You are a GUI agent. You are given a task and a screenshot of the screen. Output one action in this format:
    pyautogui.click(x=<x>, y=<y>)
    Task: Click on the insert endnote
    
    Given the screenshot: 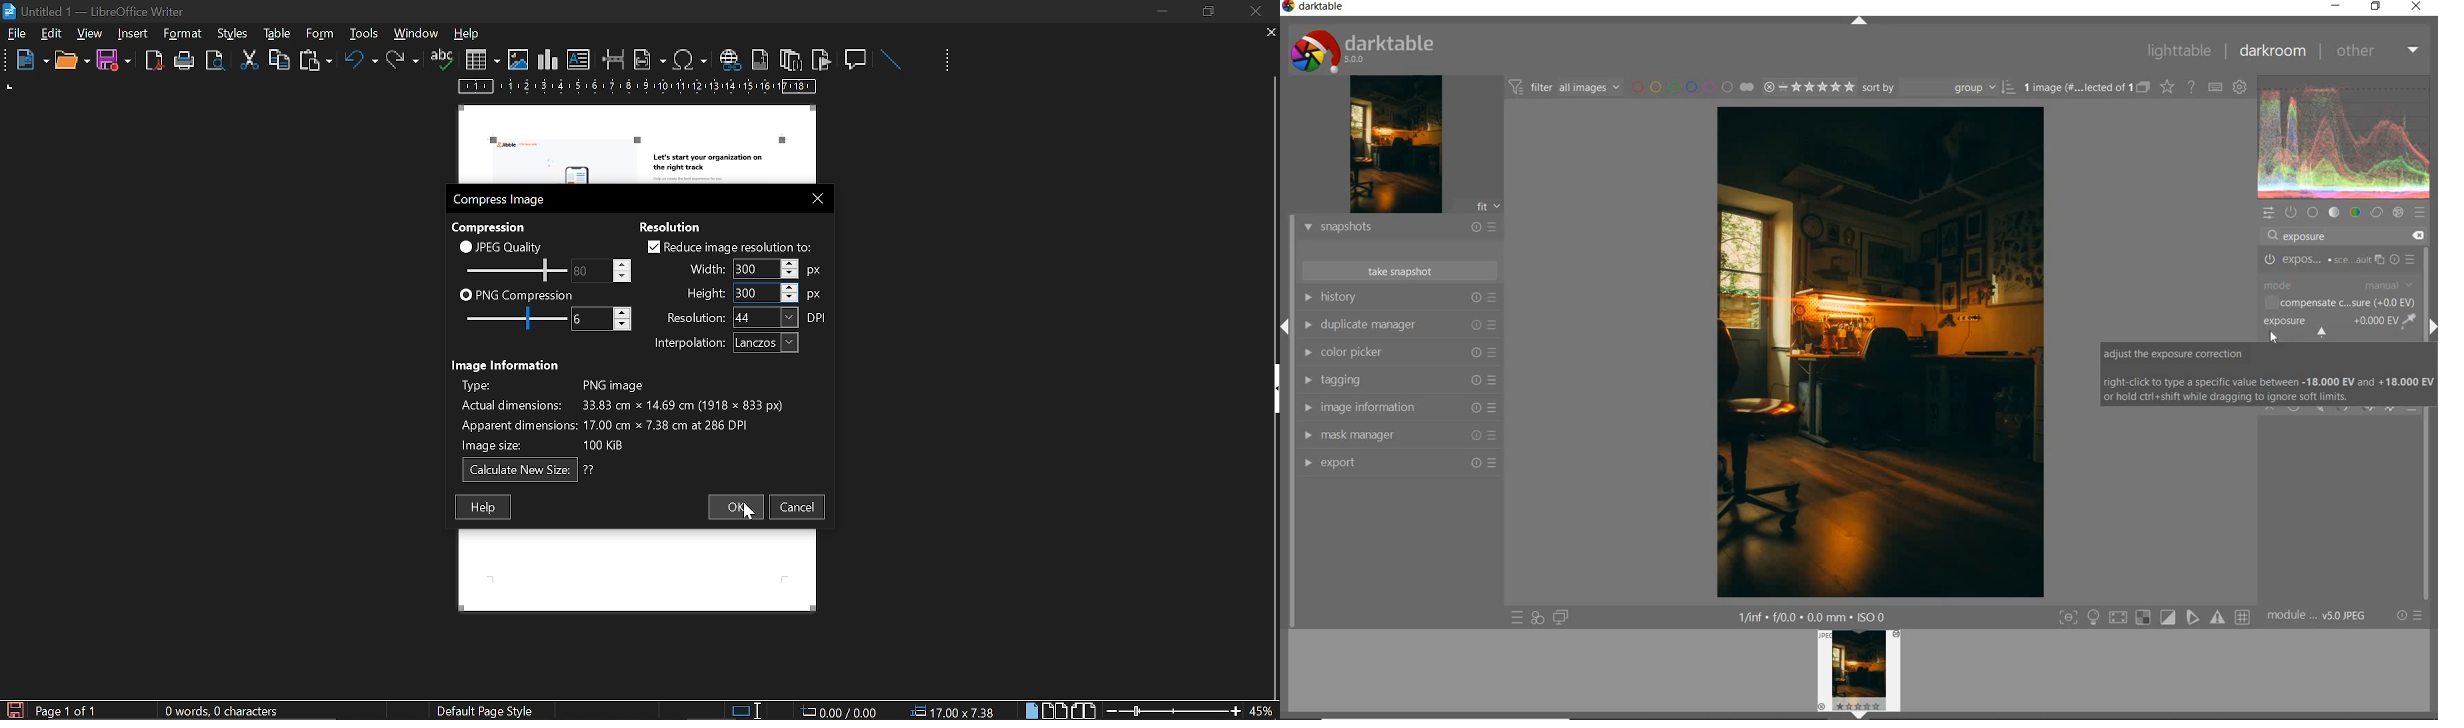 What is the action you would take?
    pyautogui.click(x=790, y=59)
    